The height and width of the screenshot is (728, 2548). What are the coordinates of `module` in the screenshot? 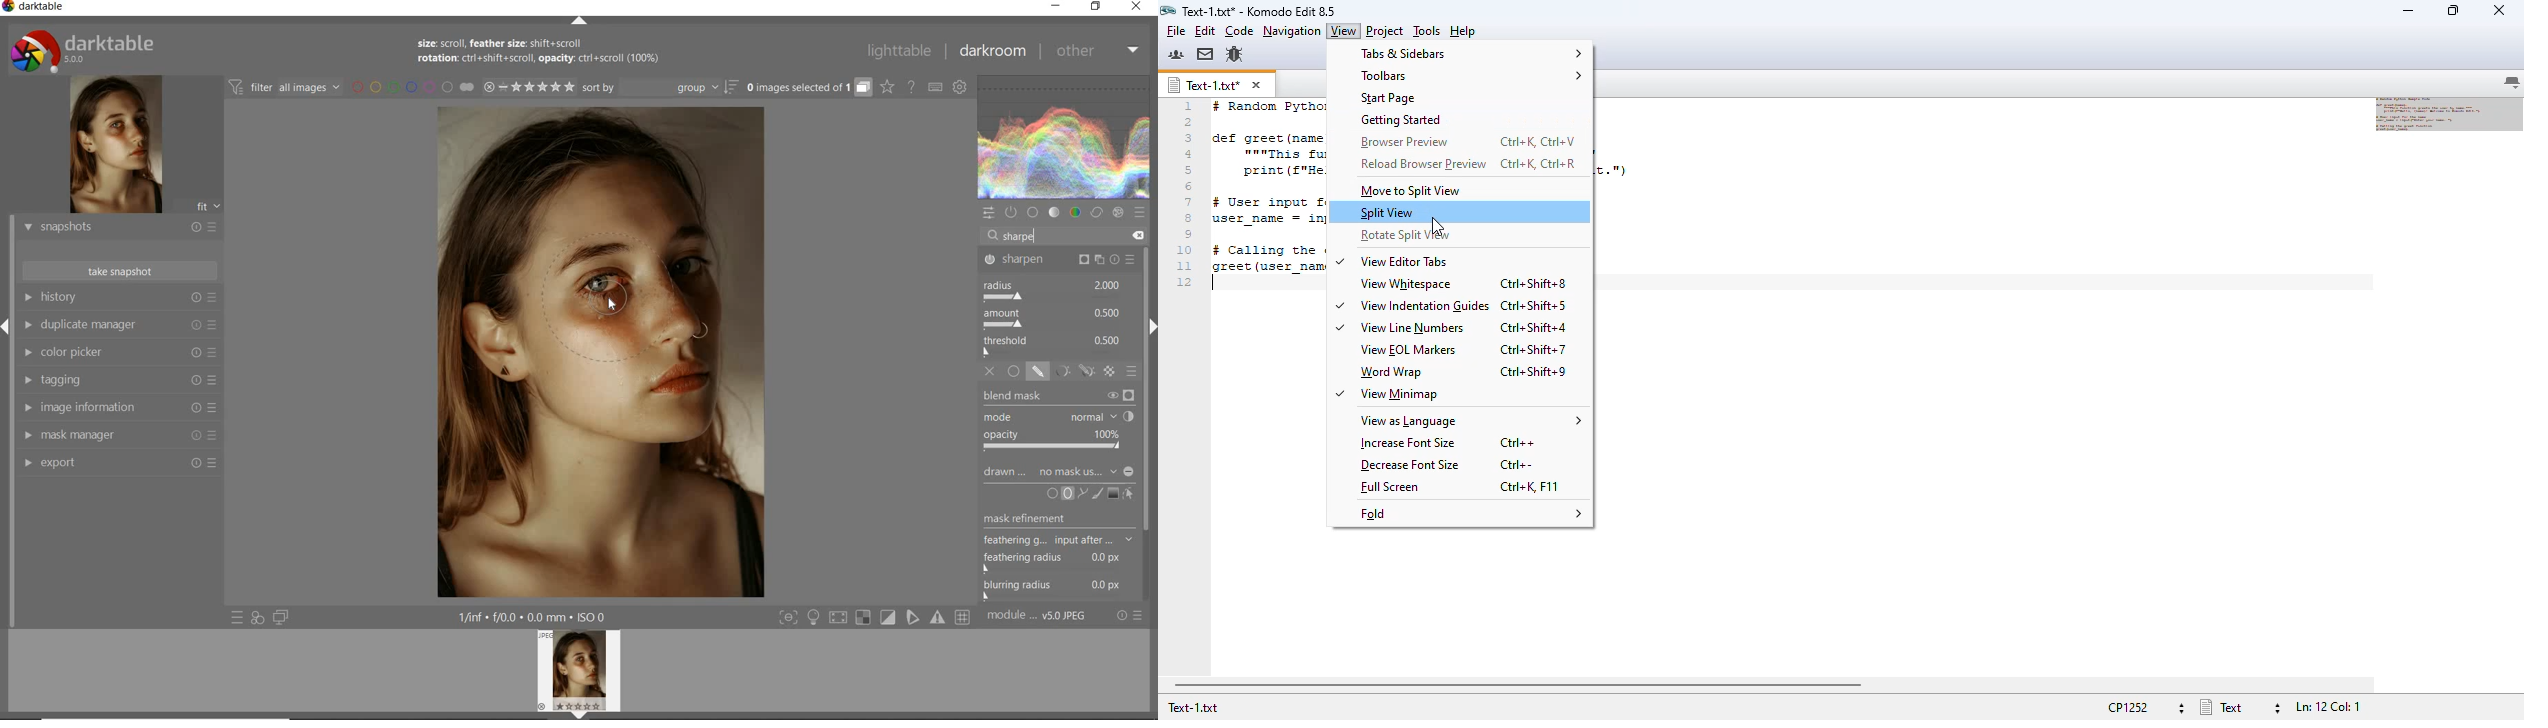 It's located at (1039, 616).